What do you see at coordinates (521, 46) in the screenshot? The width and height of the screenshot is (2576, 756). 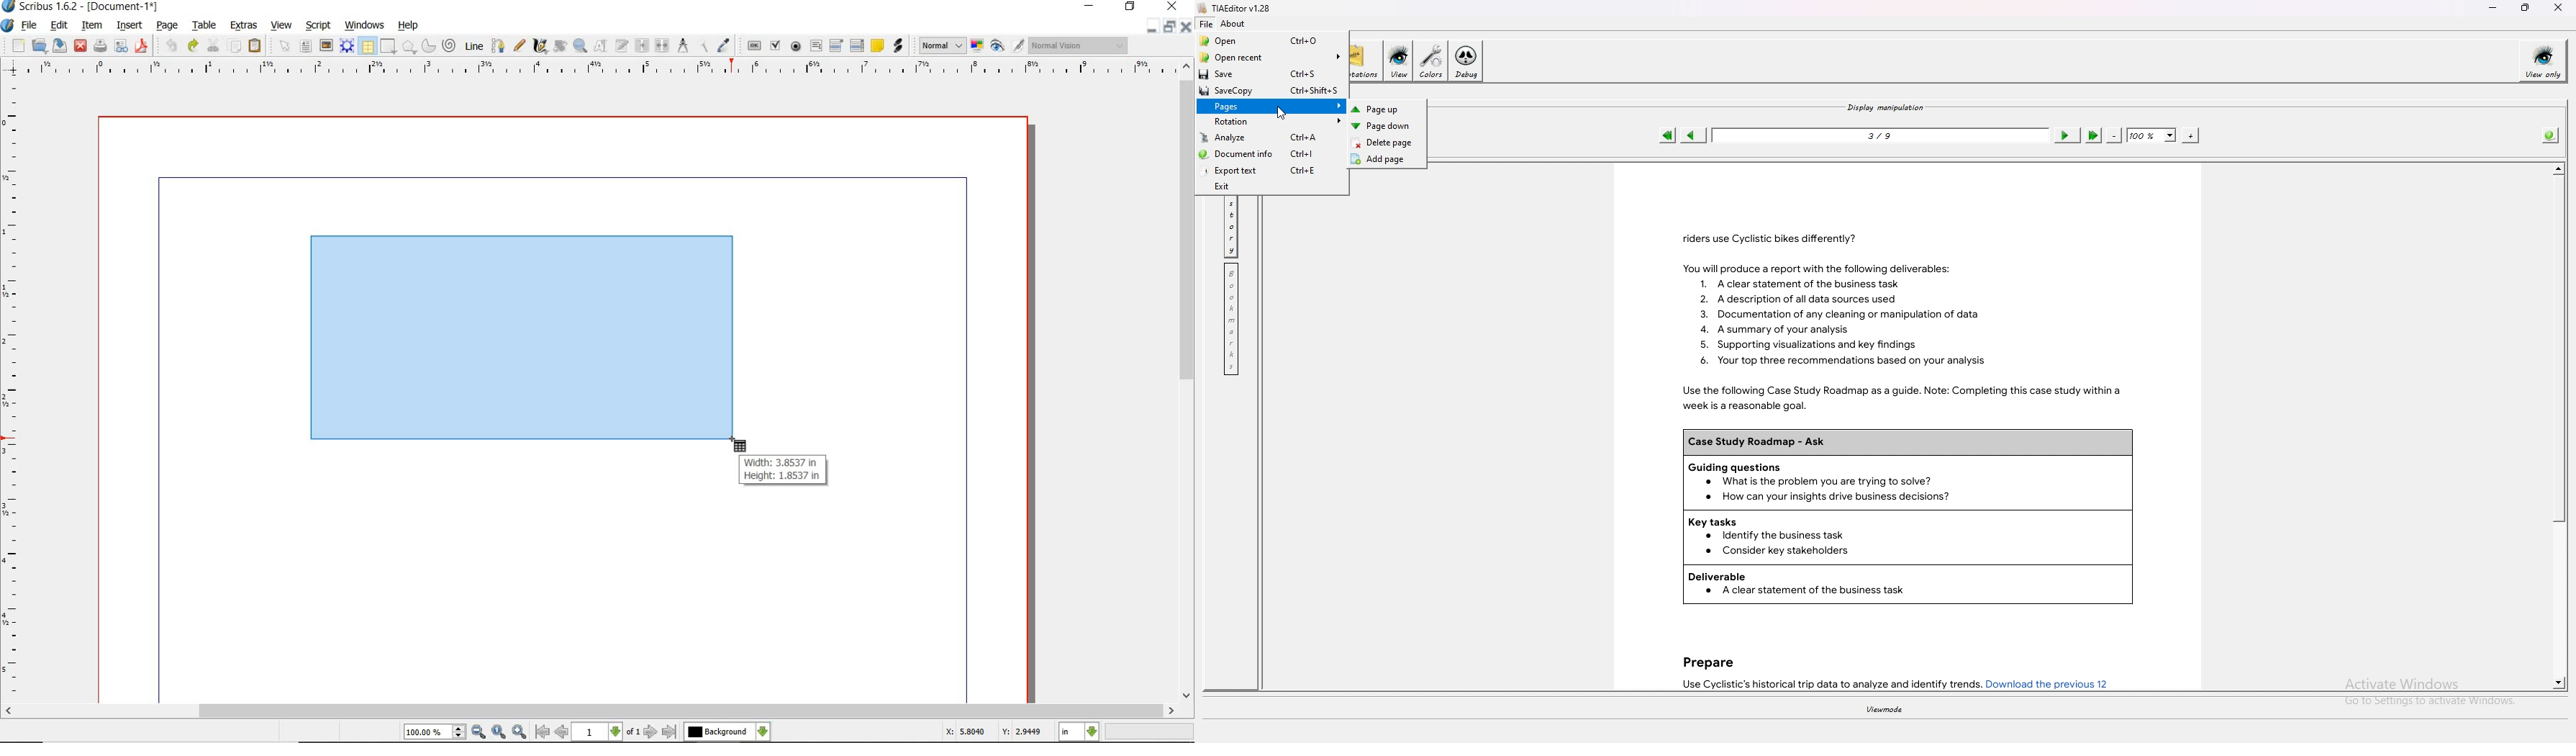 I see `freehand line` at bounding box center [521, 46].